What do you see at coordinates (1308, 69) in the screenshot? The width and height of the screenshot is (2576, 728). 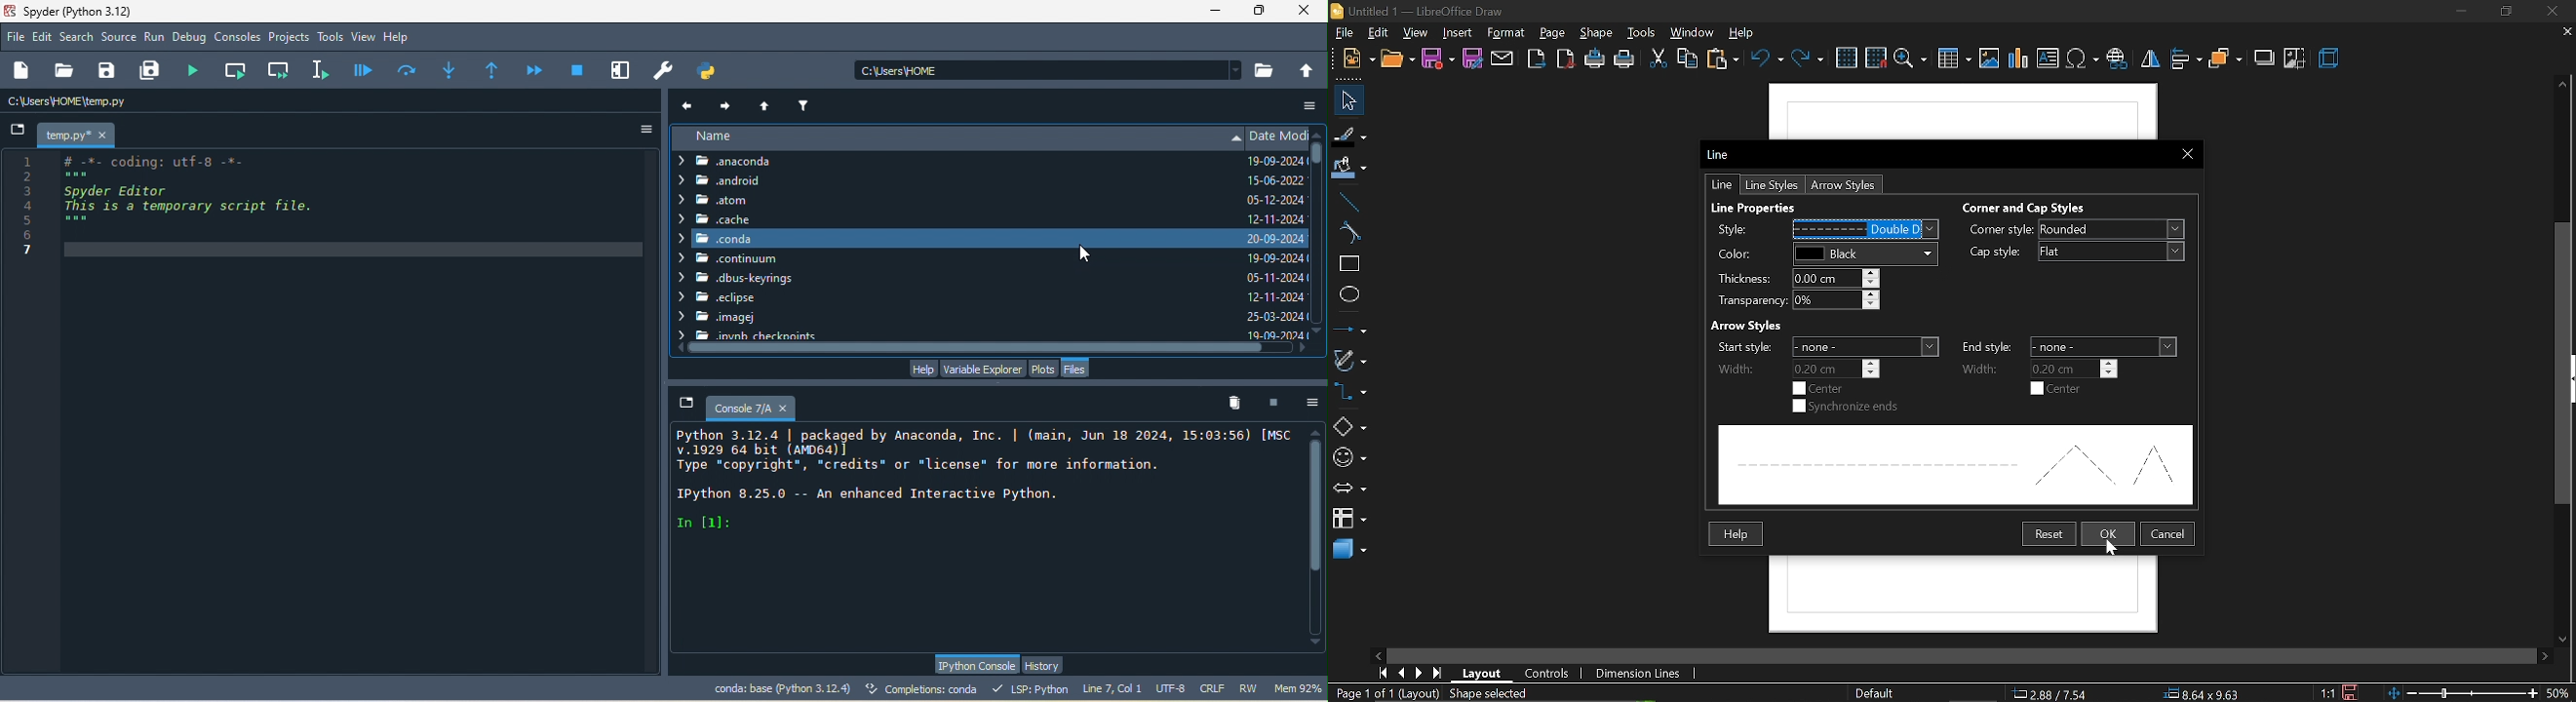 I see `change to parent directory` at bounding box center [1308, 69].